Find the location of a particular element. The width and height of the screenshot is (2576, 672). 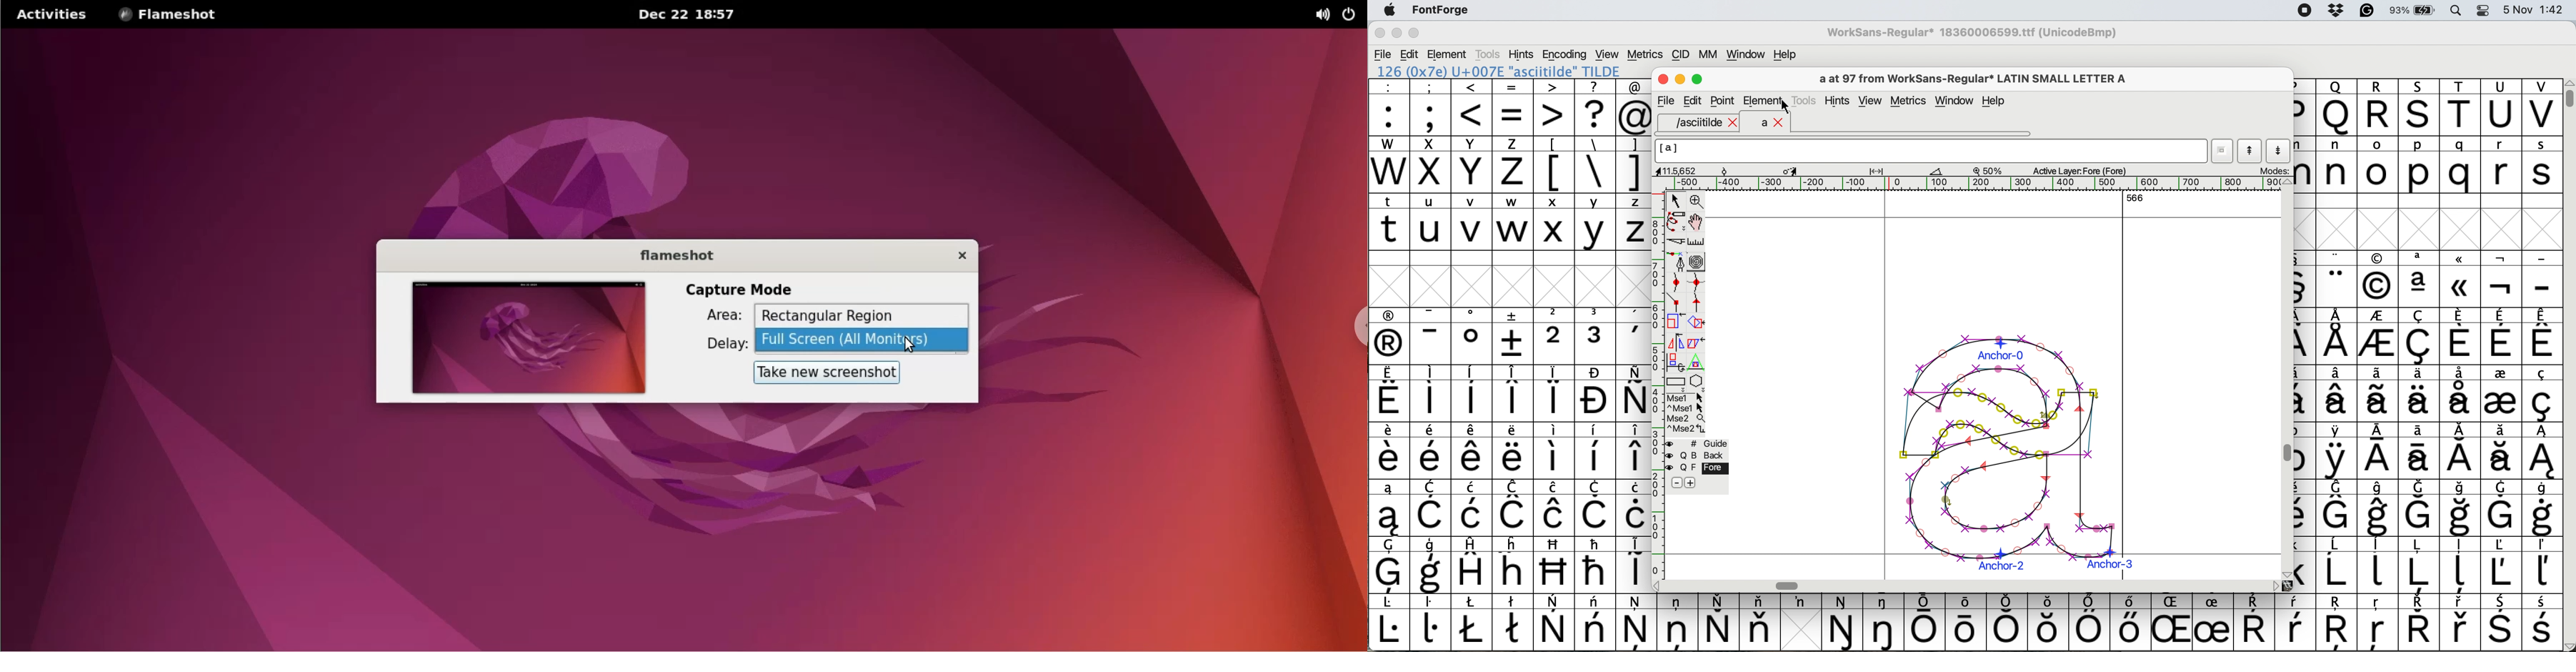

symbol is located at coordinates (2501, 337).